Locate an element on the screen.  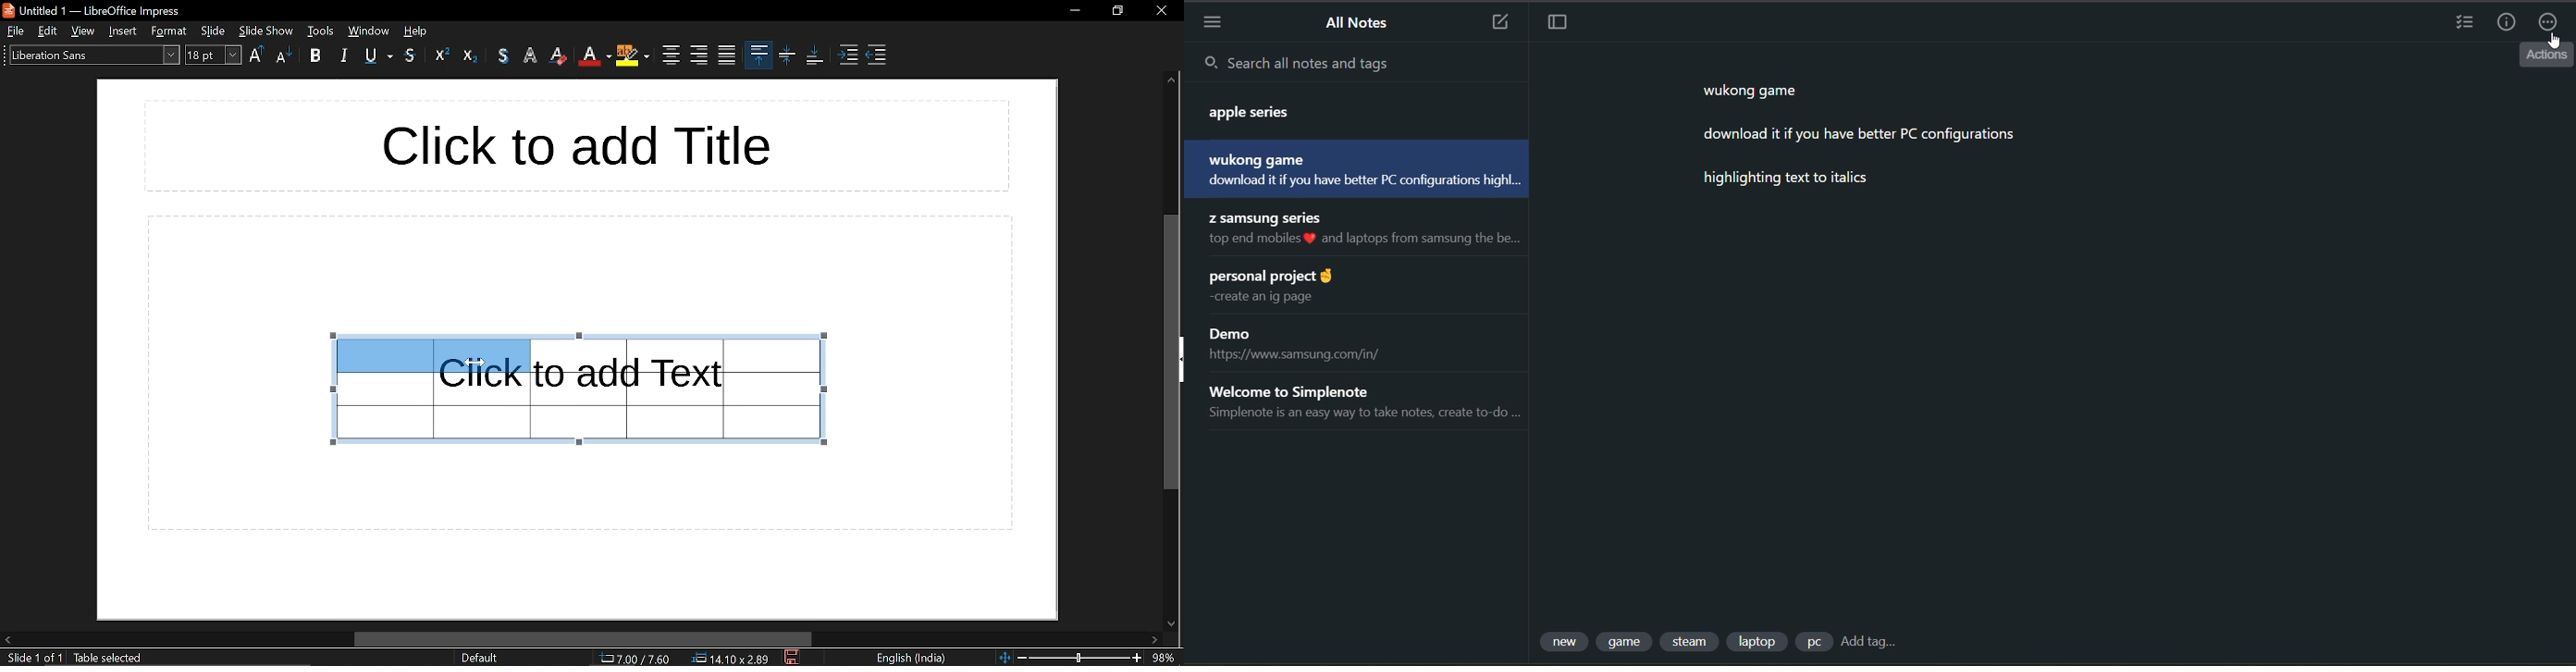
note title and preview is located at coordinates (1293, 287).